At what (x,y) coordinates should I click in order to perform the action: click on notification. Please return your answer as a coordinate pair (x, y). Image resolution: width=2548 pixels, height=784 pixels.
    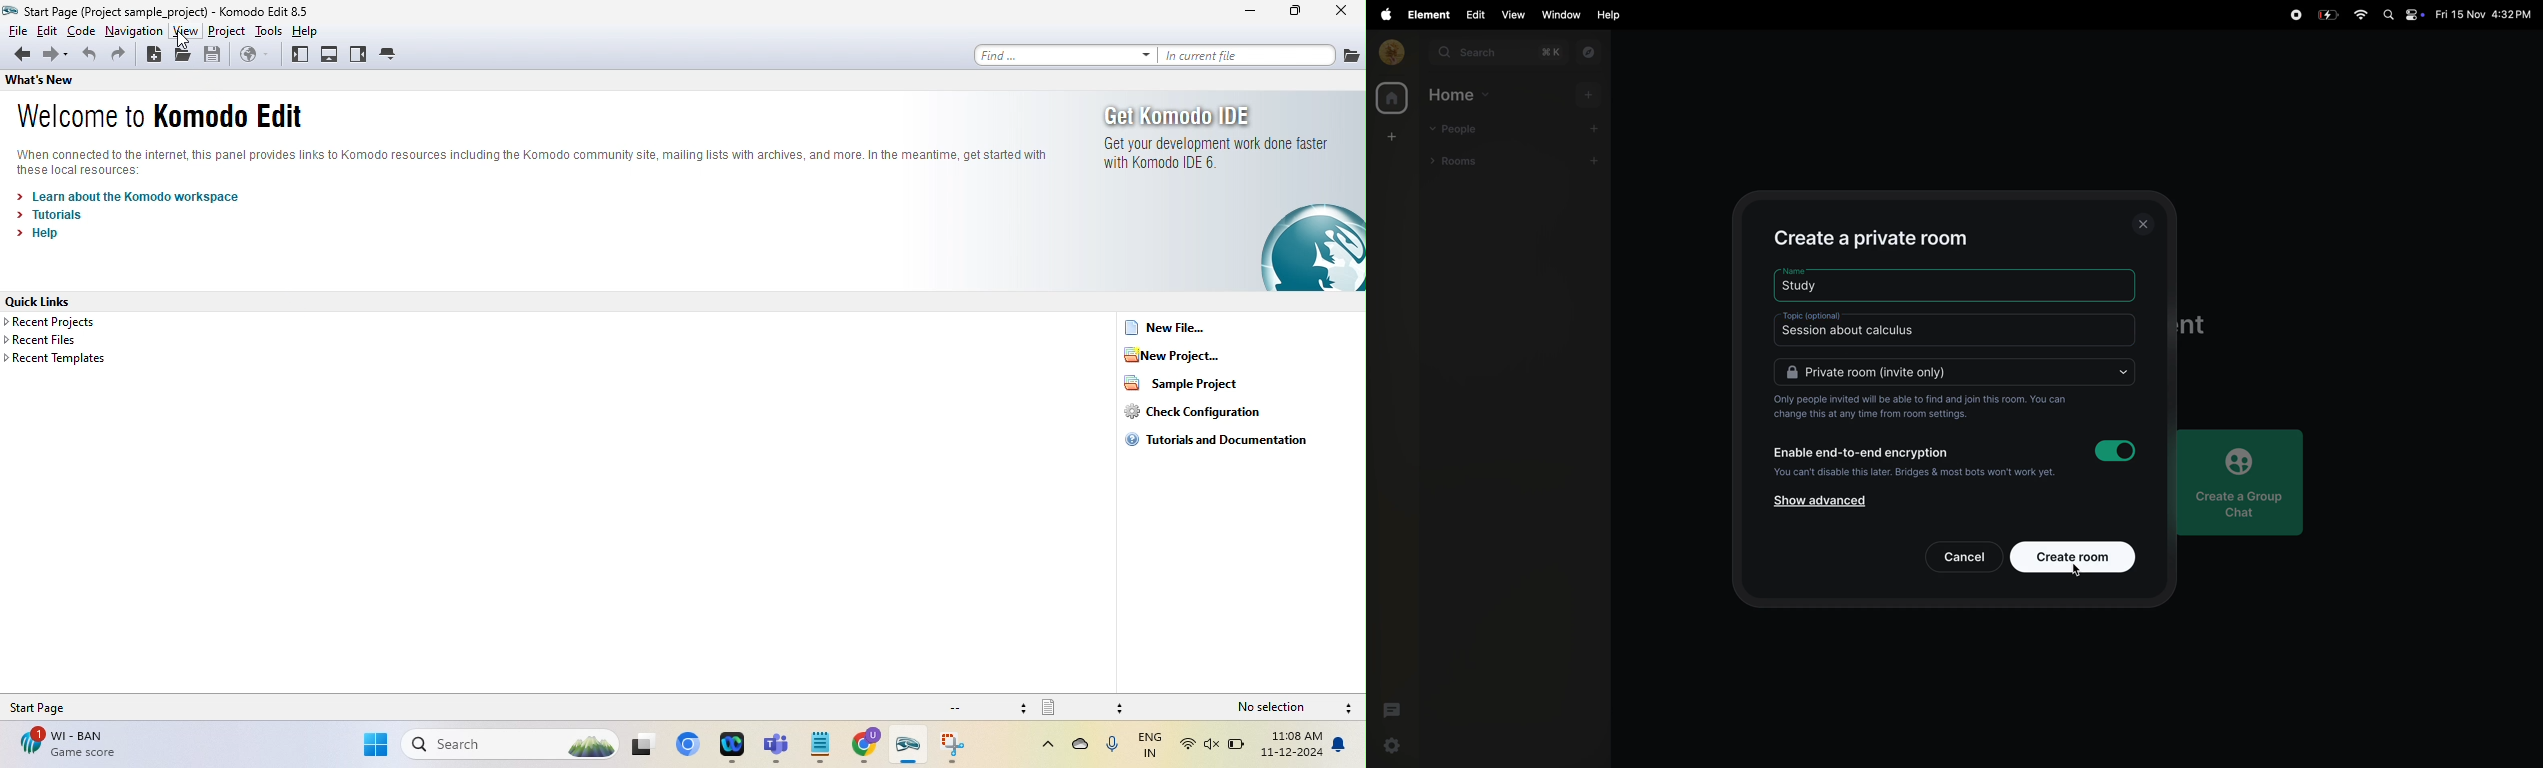
    Looking at the image, I should click on (1343, 746).